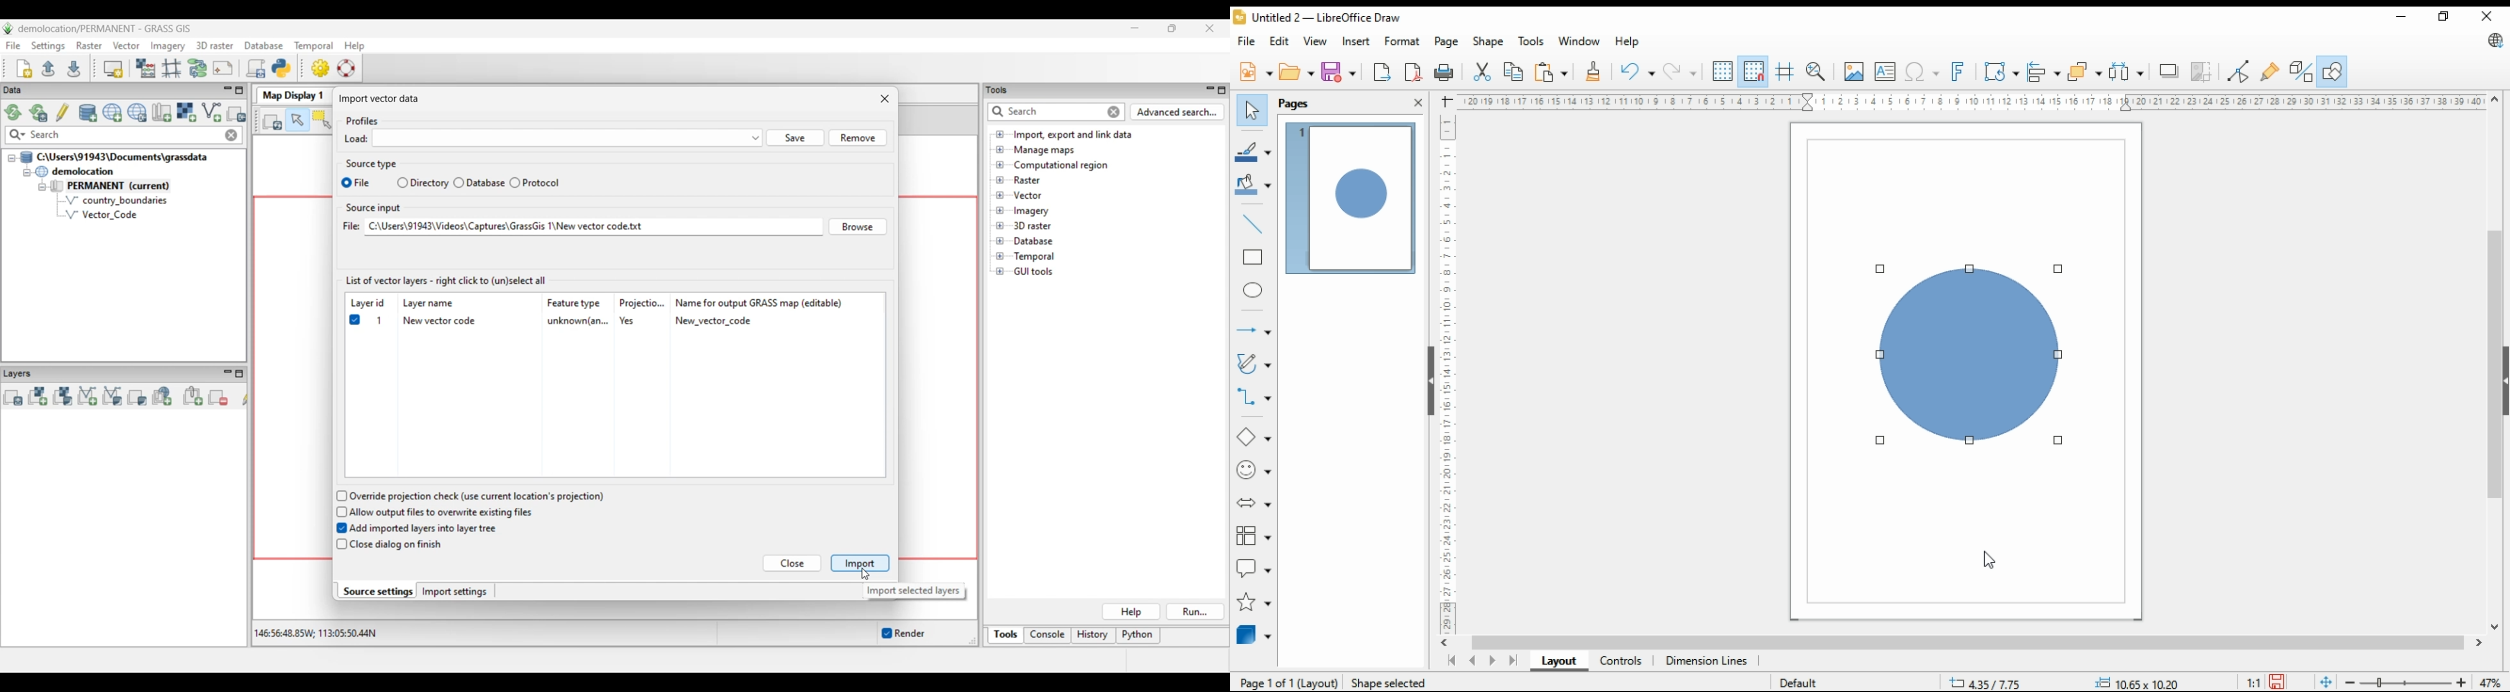 Image resolution: width=2520 pixels, height=700 pixels. Describe the element at coordinates (1854, 71) in the screenshot. I see `insert image` at that location.